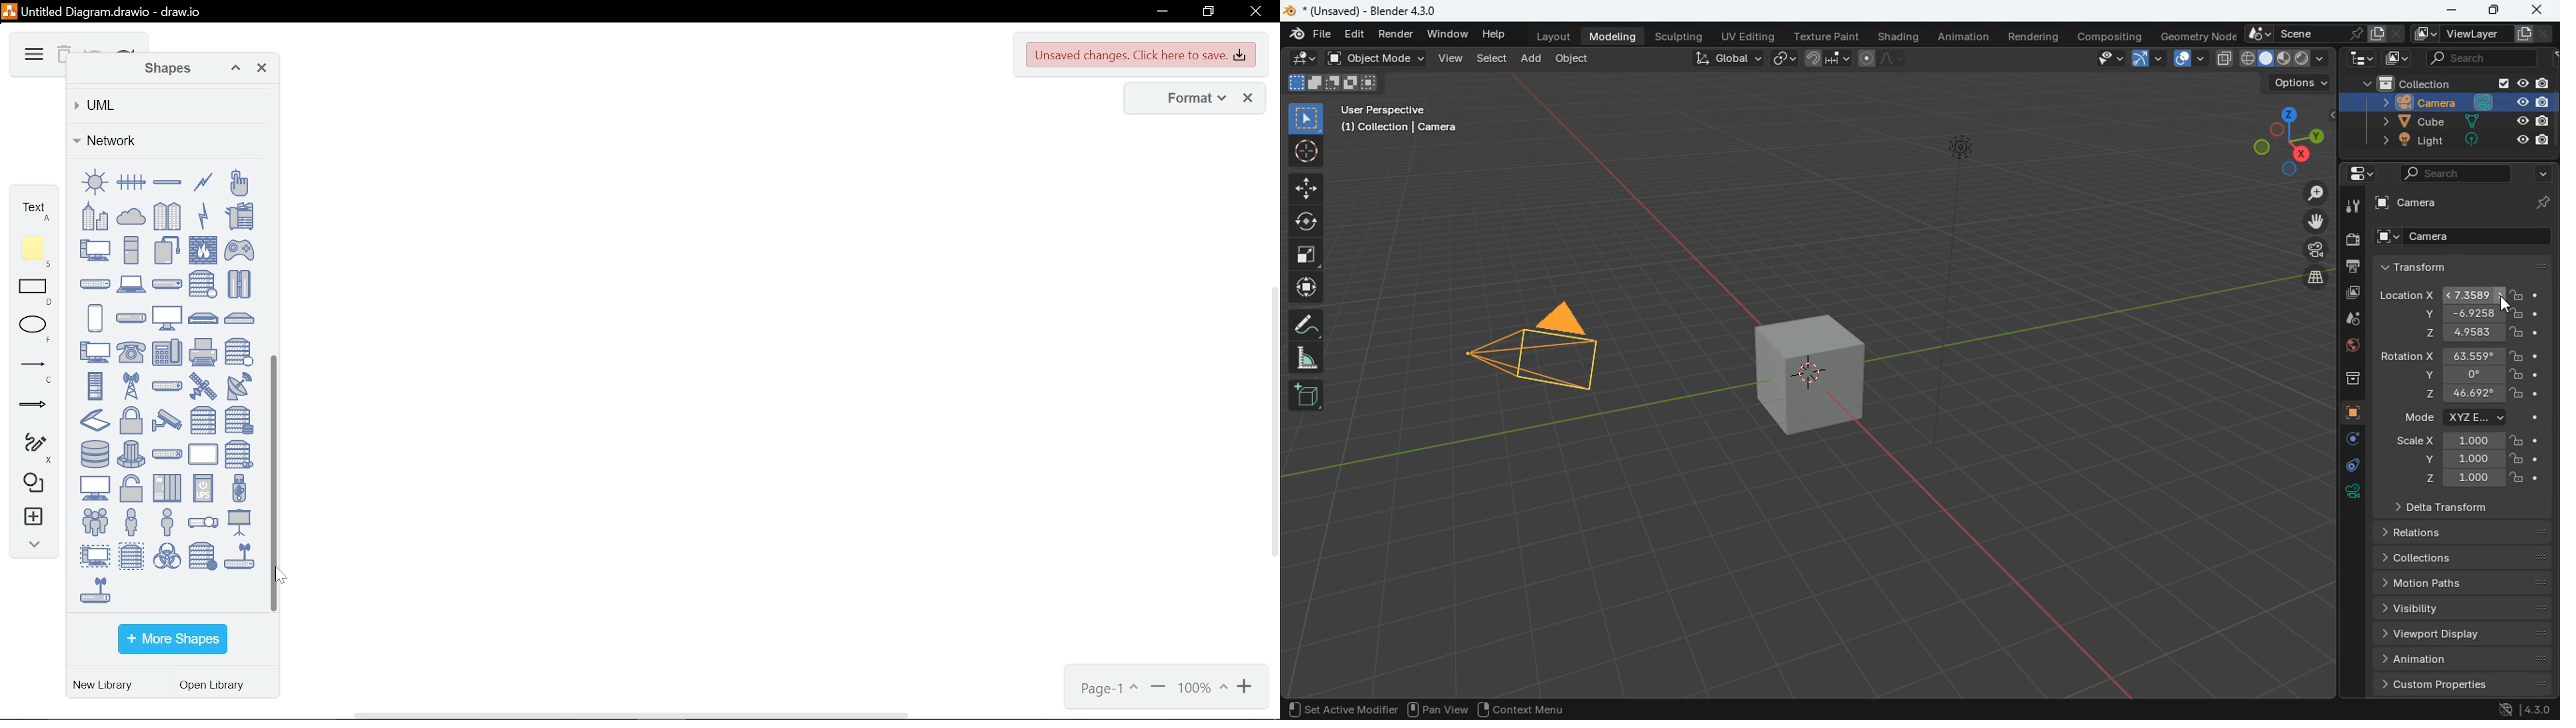 Image resolution: width=2576 pixels, height=728 pixels. What do you see at coordinates (2525, 709) in the screenshot?
I see `4.3.0` at bounding box center [2525, 709].